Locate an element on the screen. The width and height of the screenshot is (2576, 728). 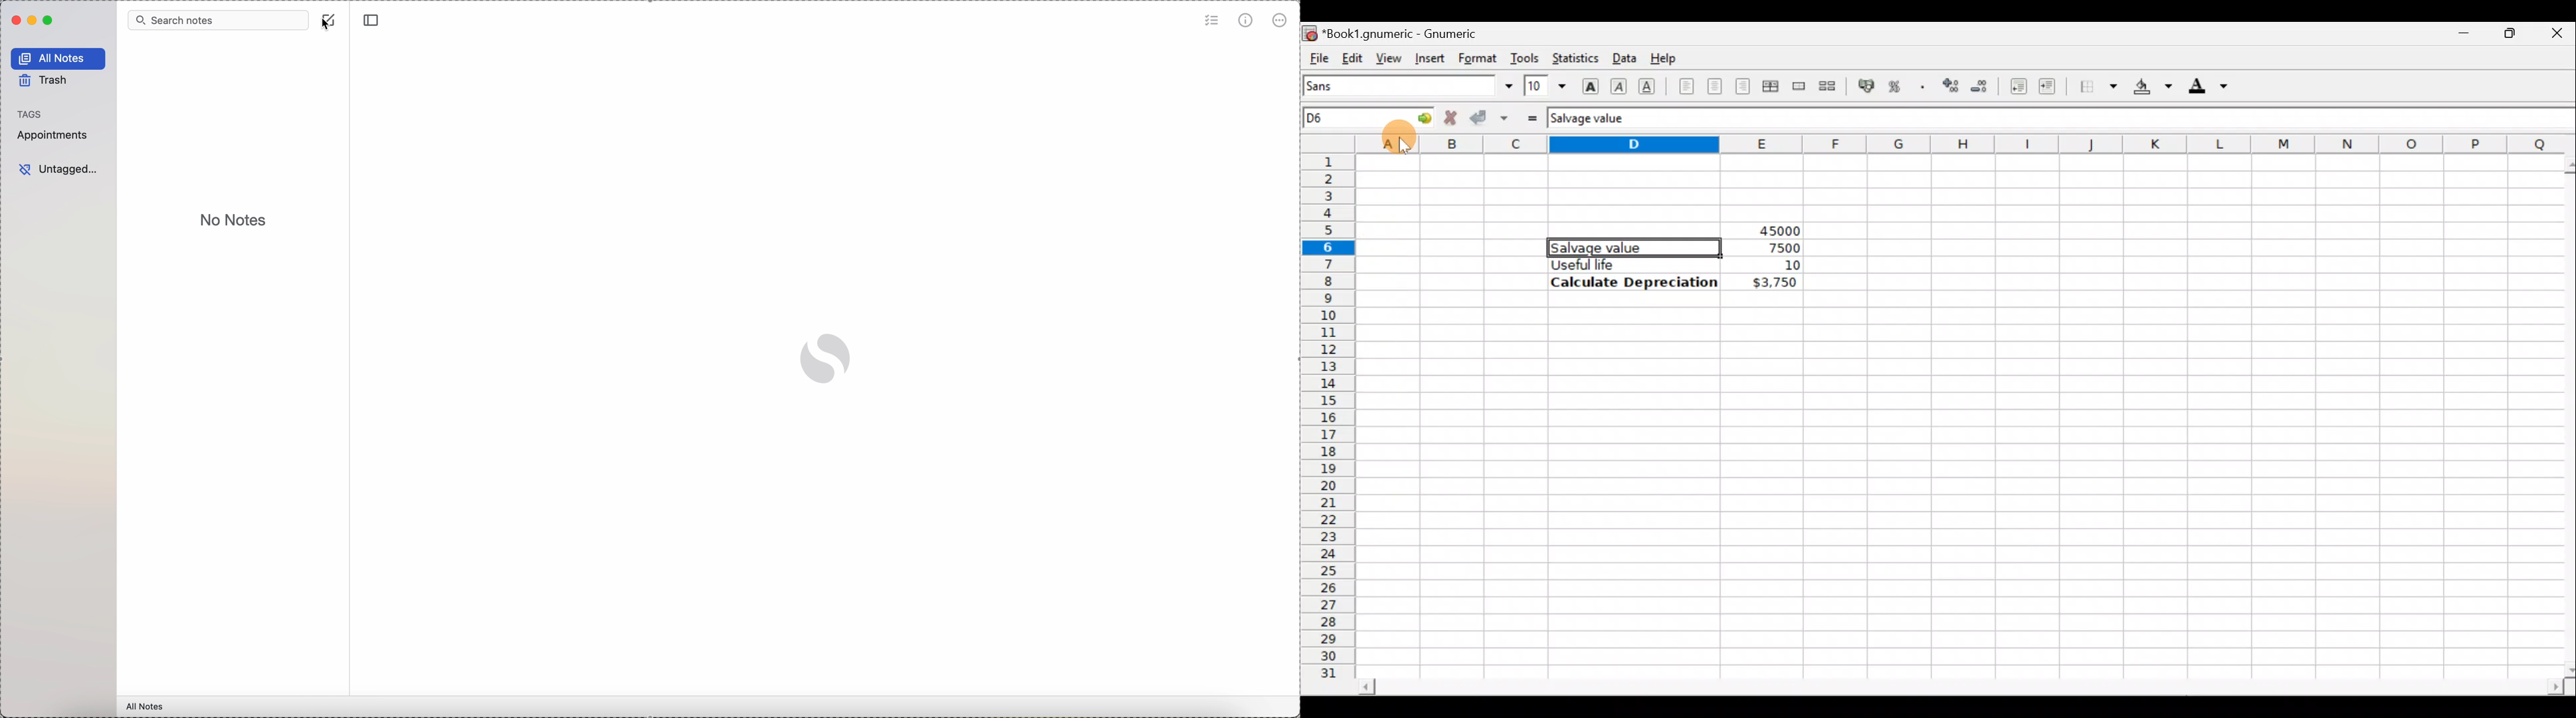
Help is located at coordinates (1668, 59).